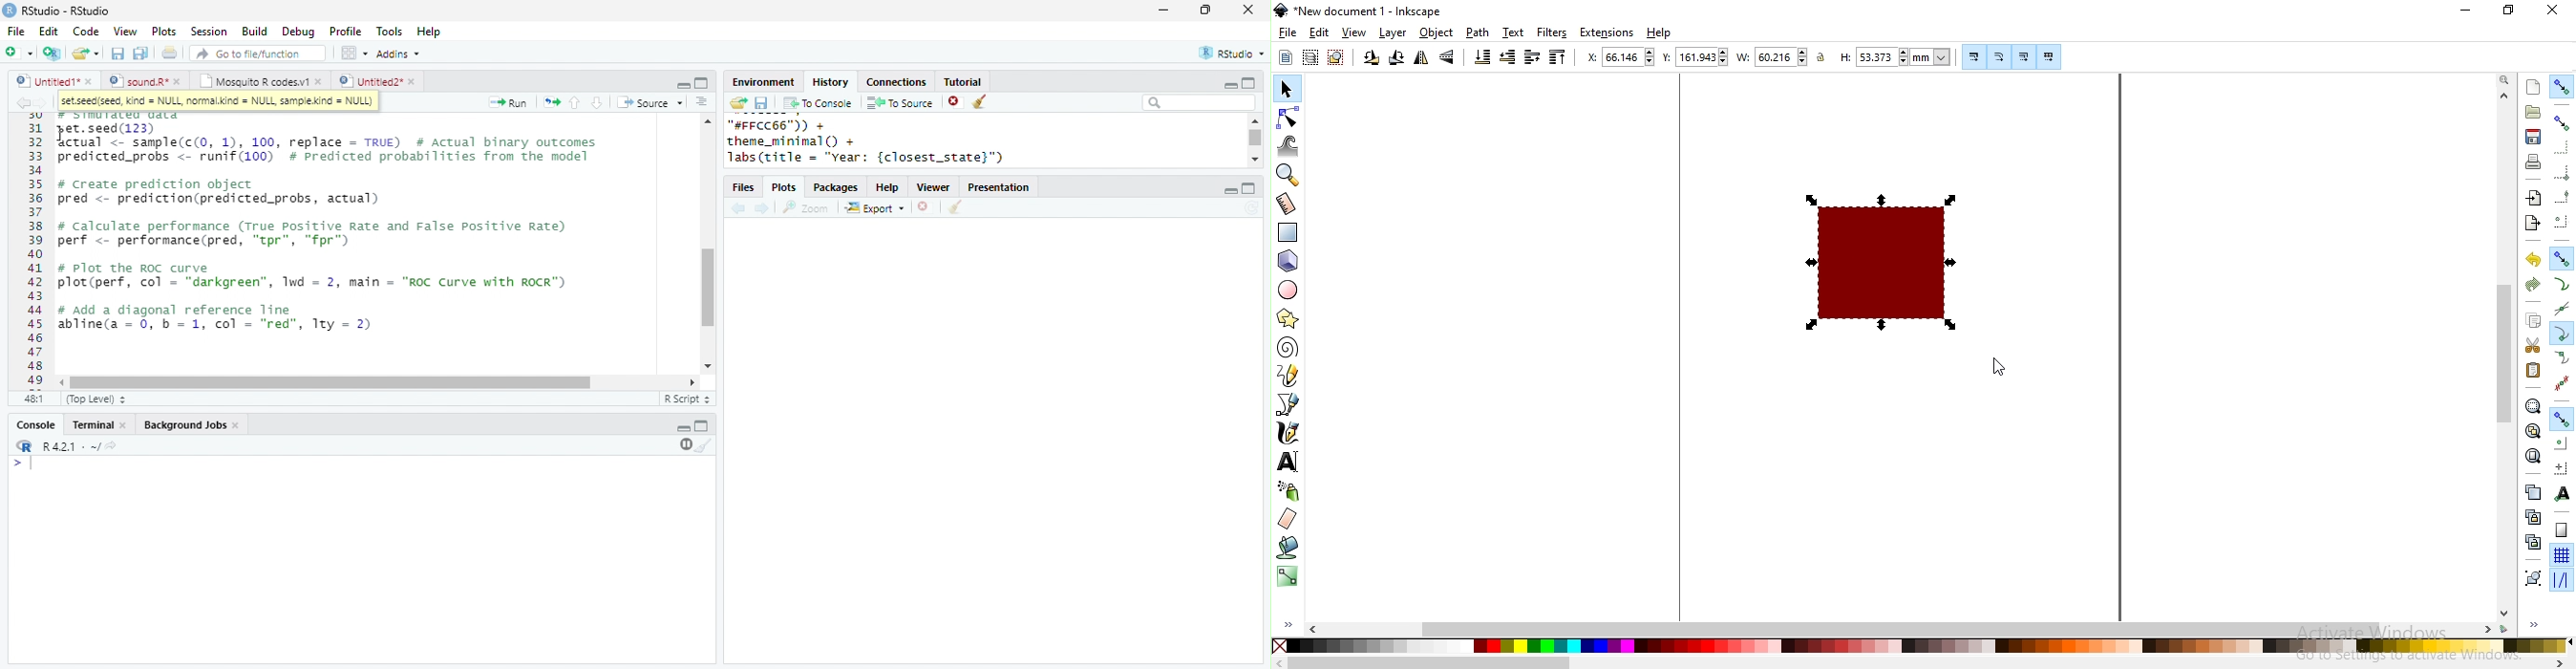  Describe the element at coordinates (19, 52) in the screenshot. I see `new file` at that location.